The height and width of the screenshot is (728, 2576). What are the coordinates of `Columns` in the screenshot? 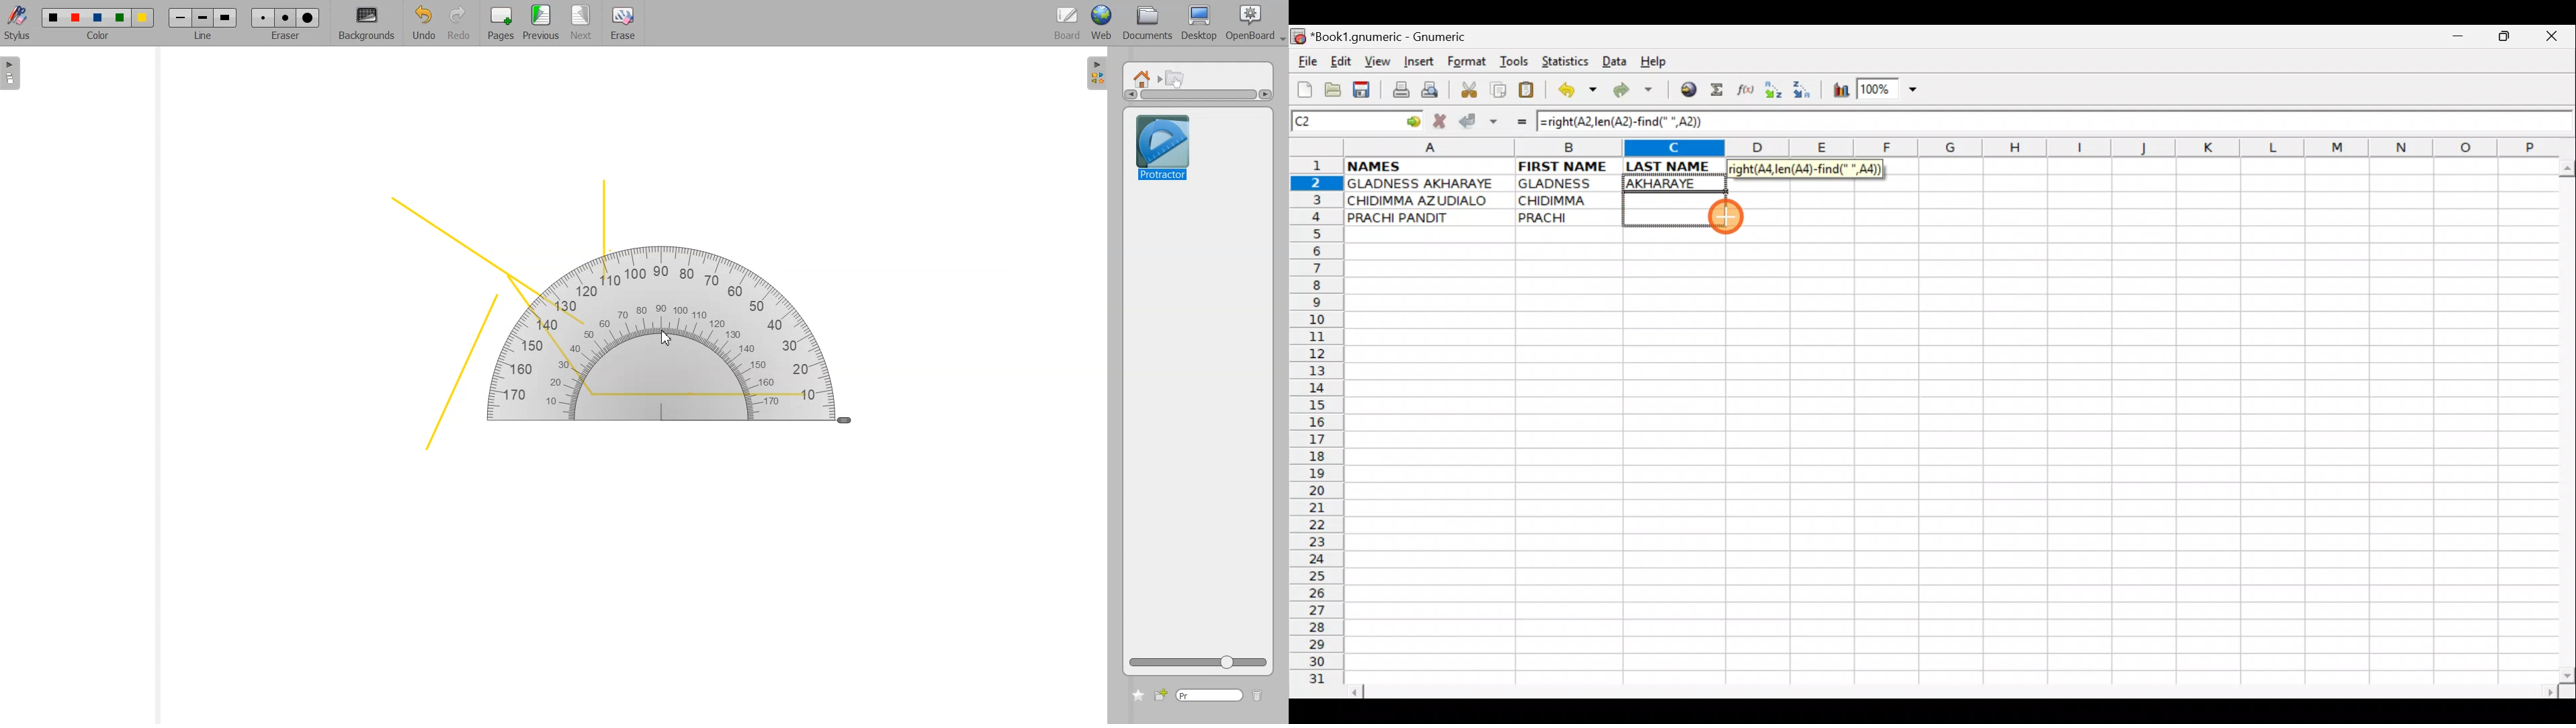 It's located at (1944, 149).